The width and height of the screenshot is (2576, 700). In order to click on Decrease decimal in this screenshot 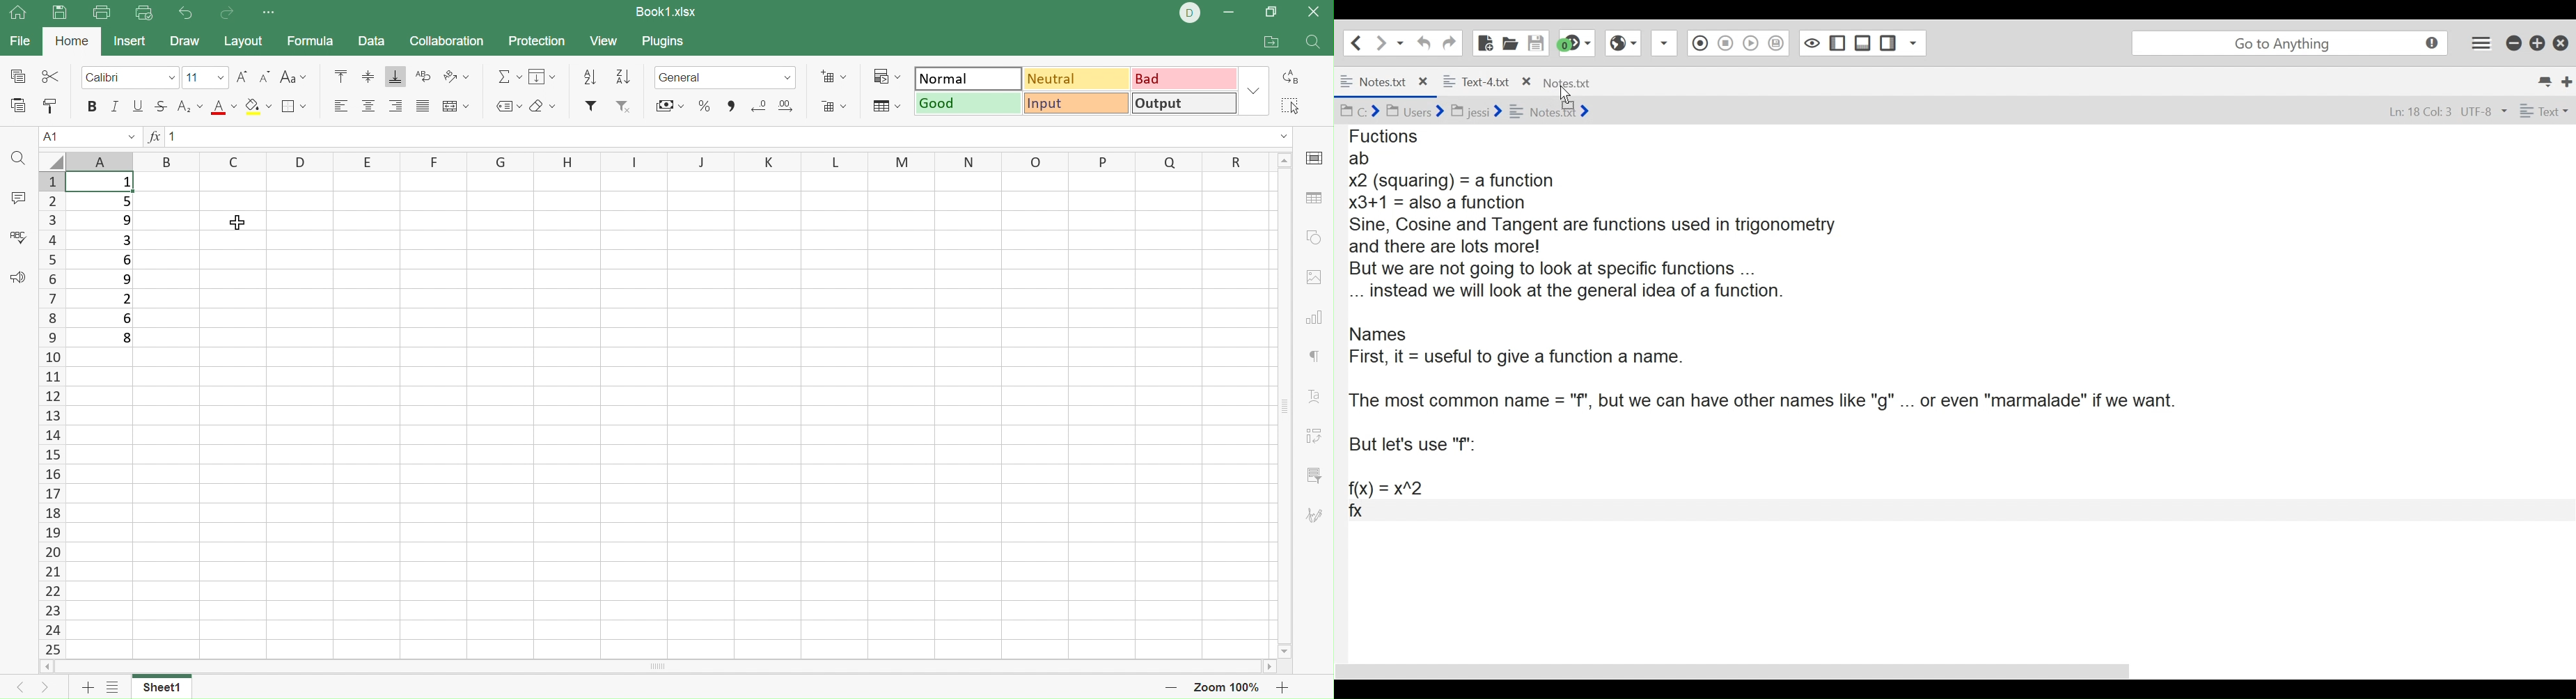, I will do `click(755, 107)`.